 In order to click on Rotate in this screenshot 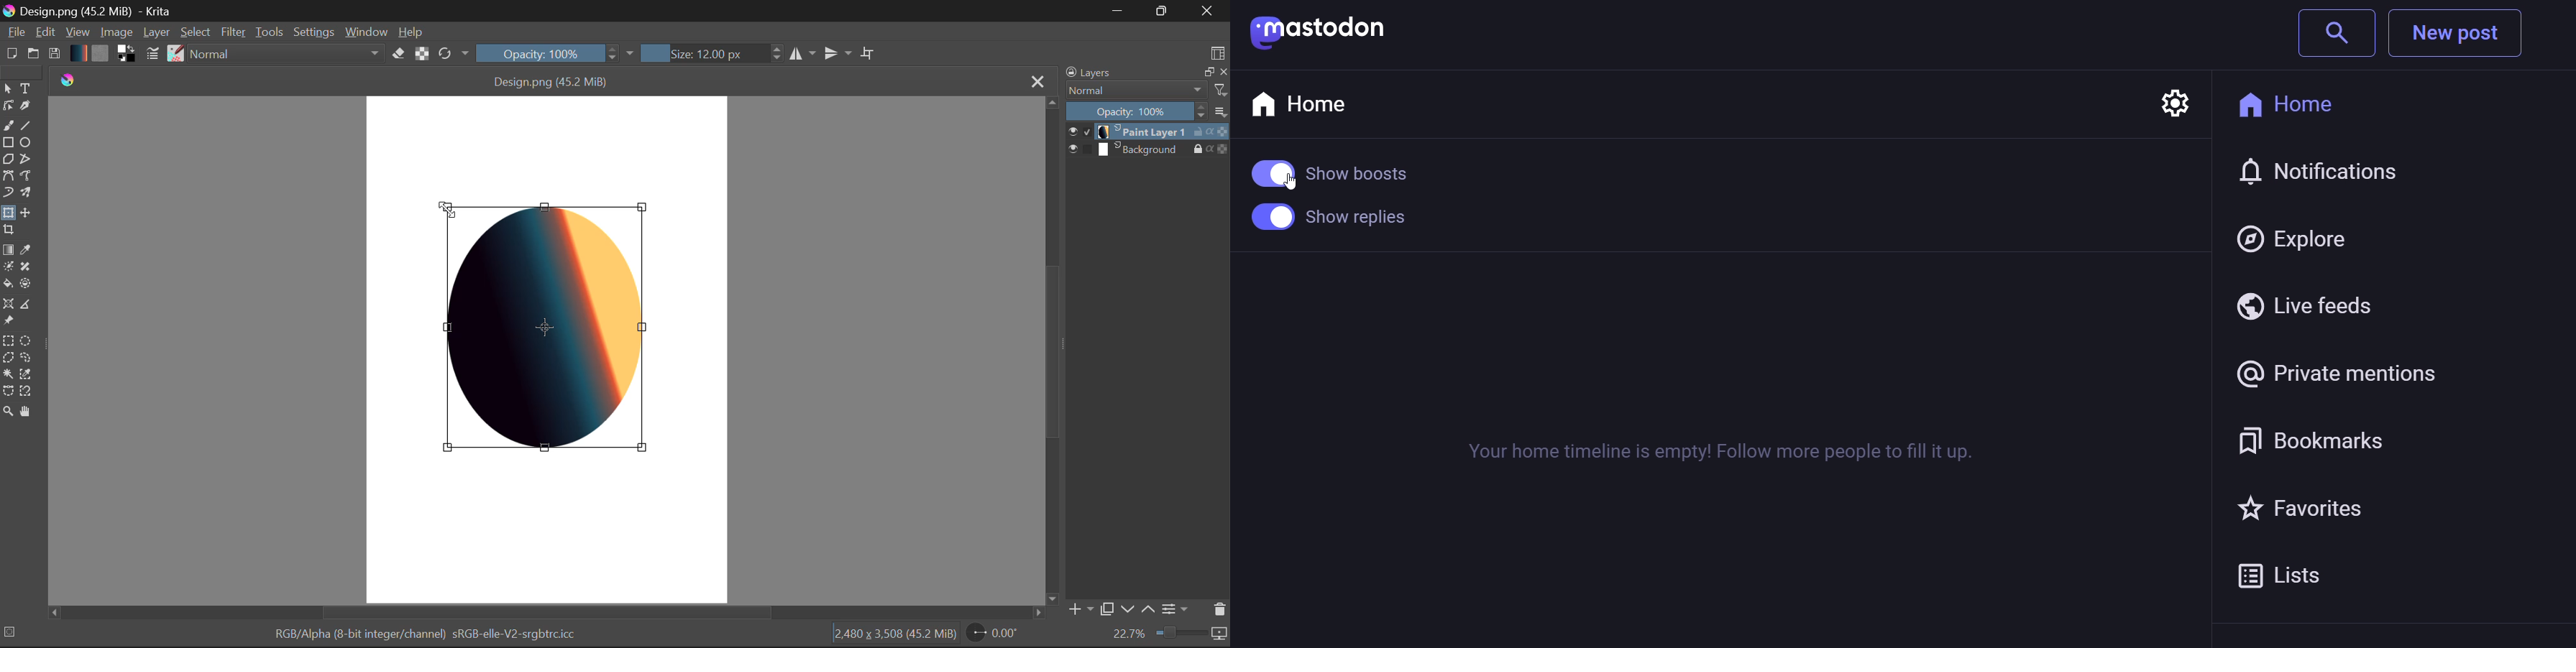, I will do `click(455, 54)`.